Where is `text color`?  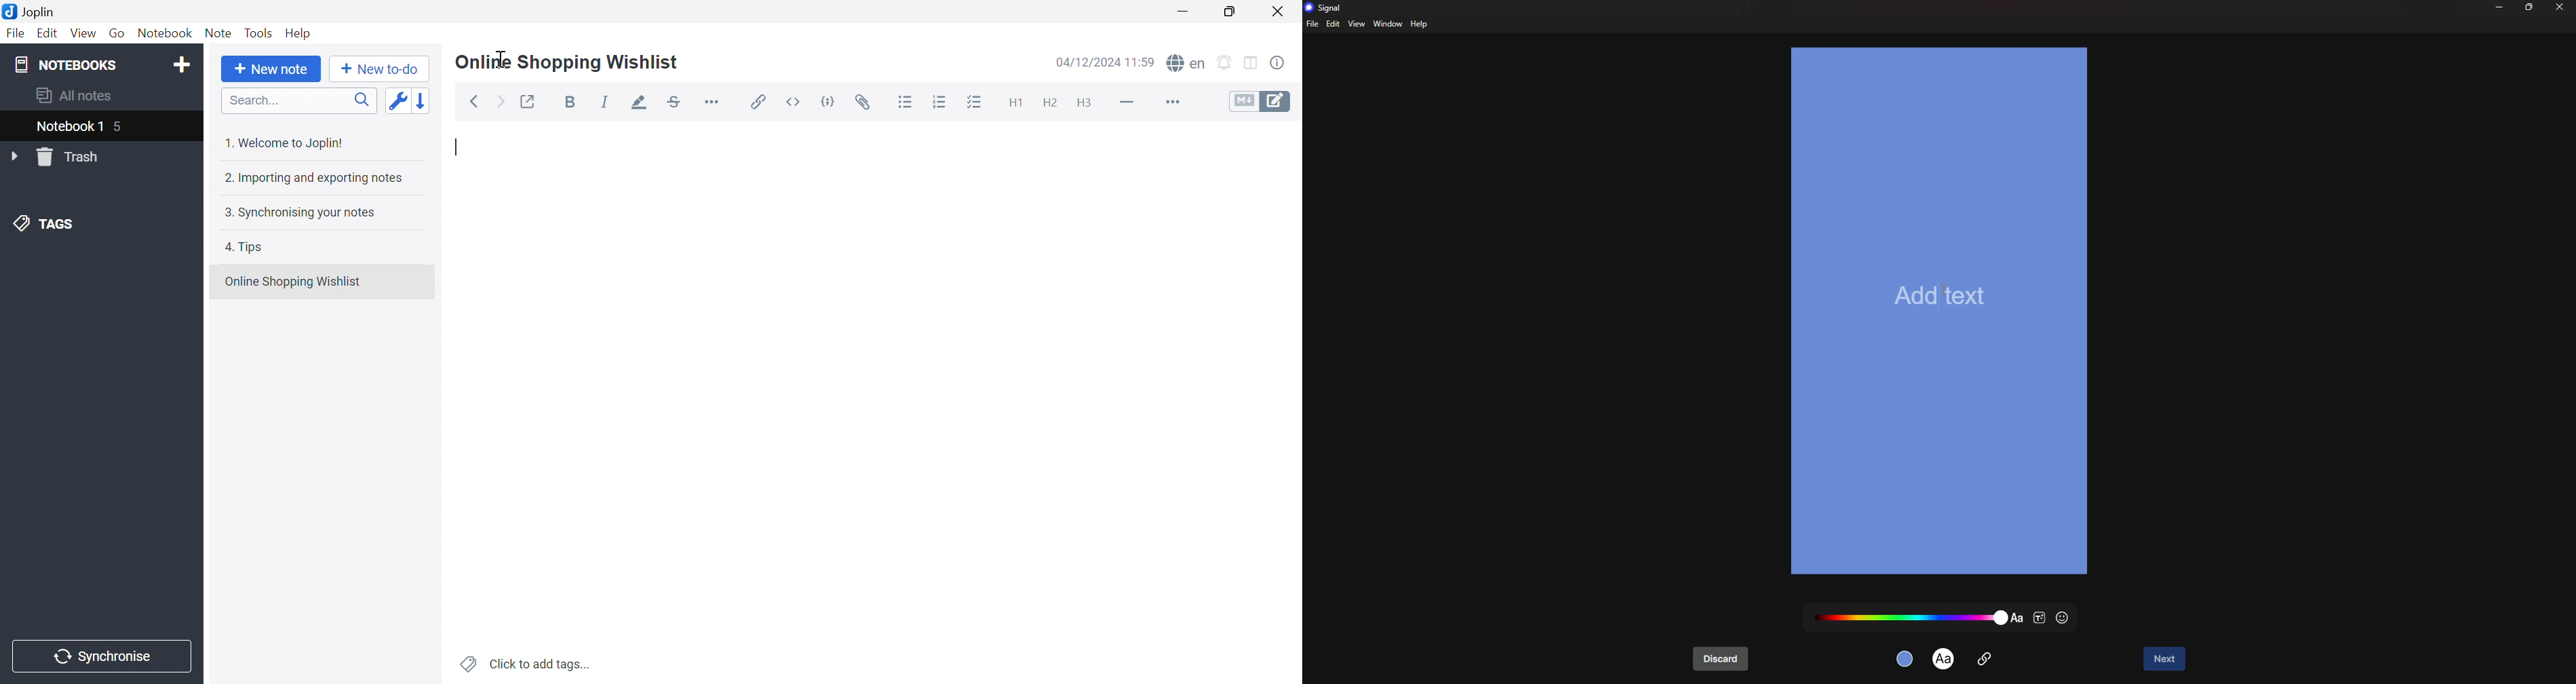 text color is located at coordinates (1910, 617).